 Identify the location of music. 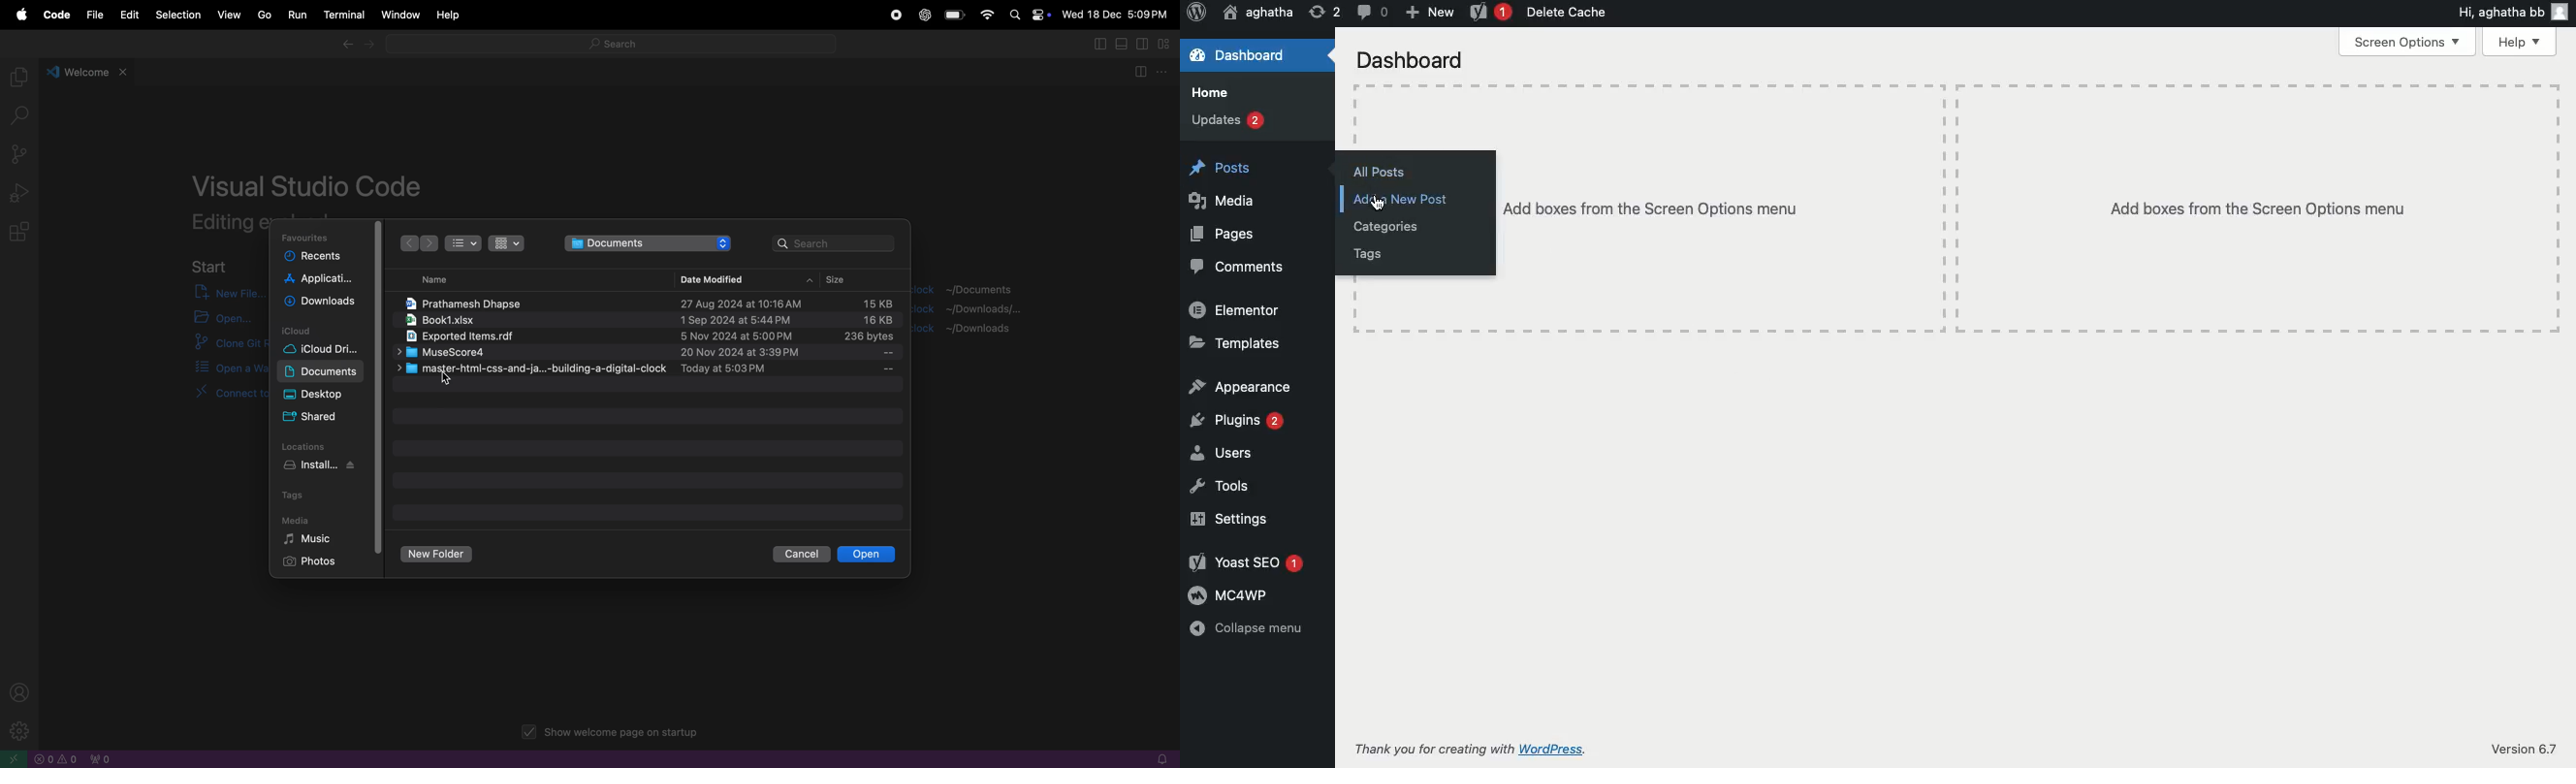
(320, 539).